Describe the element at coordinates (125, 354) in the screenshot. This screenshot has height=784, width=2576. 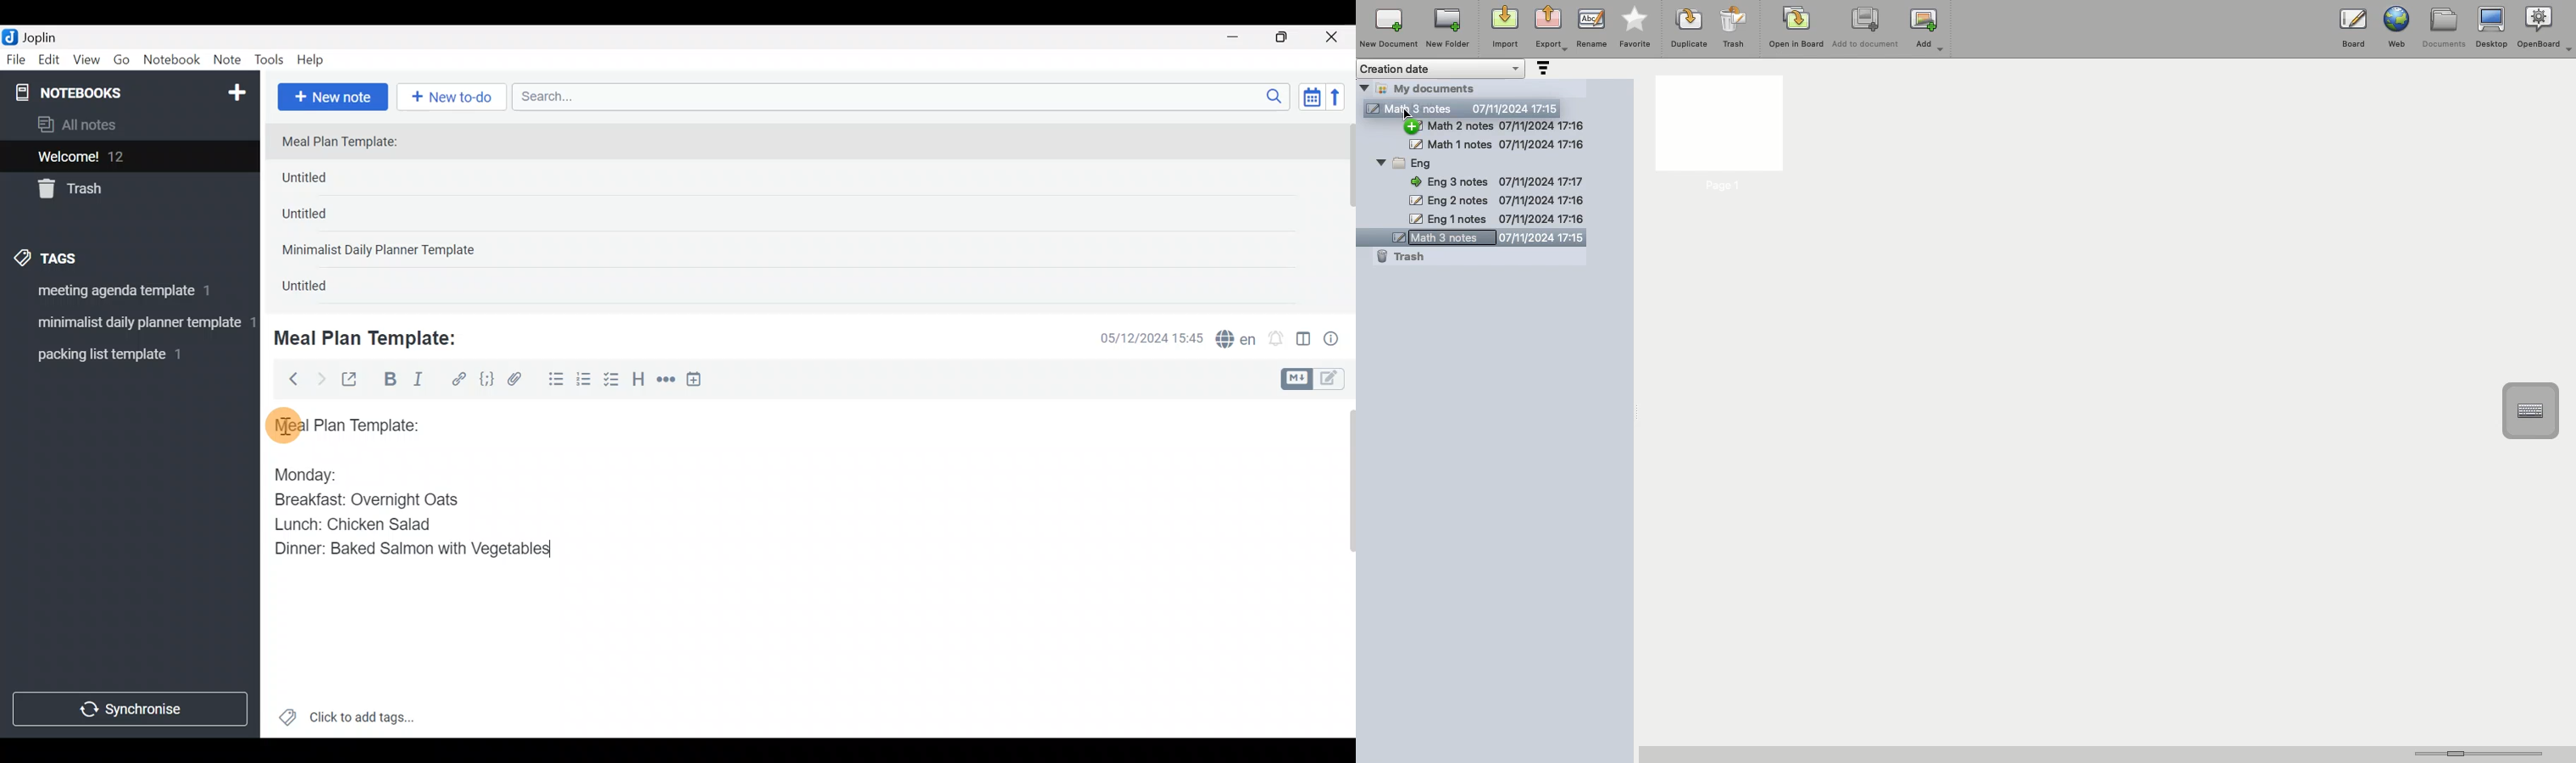
I see `Tag 3` at that location.